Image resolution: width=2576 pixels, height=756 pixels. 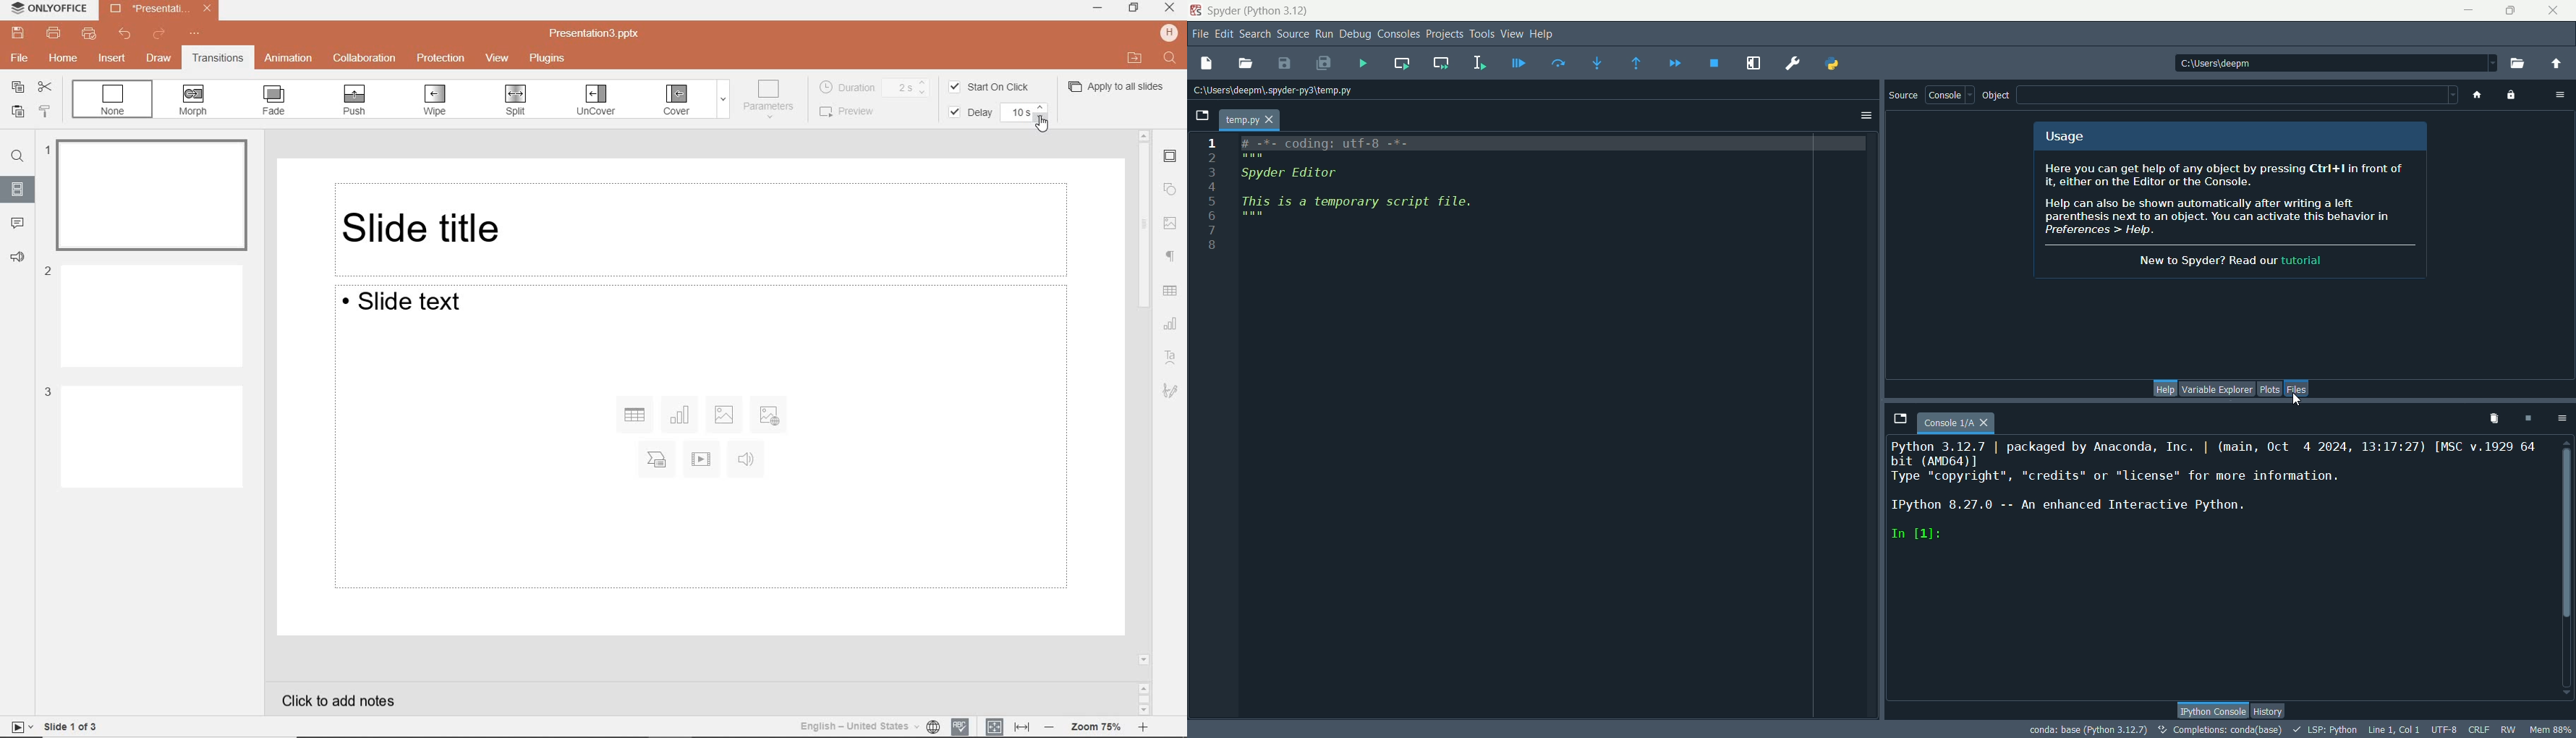 I want to click on print, so click(x=54, y=32).